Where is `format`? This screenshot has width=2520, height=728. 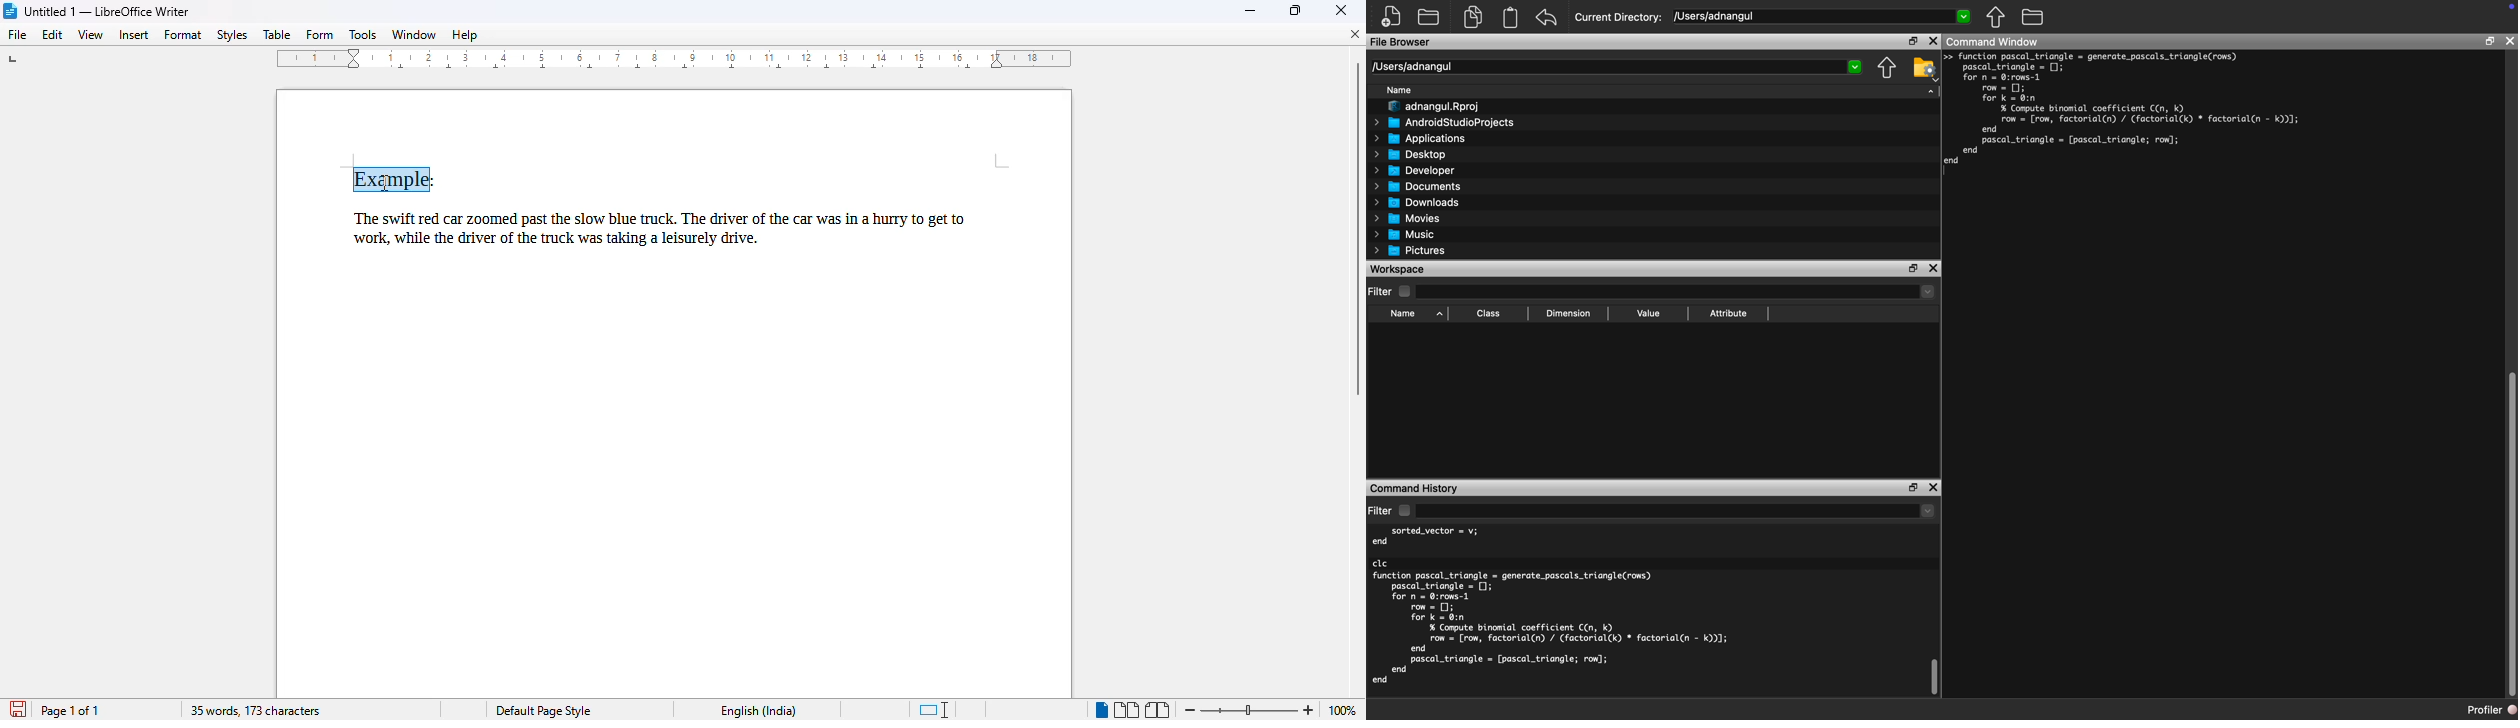 format is located at coordinates (184, 34).